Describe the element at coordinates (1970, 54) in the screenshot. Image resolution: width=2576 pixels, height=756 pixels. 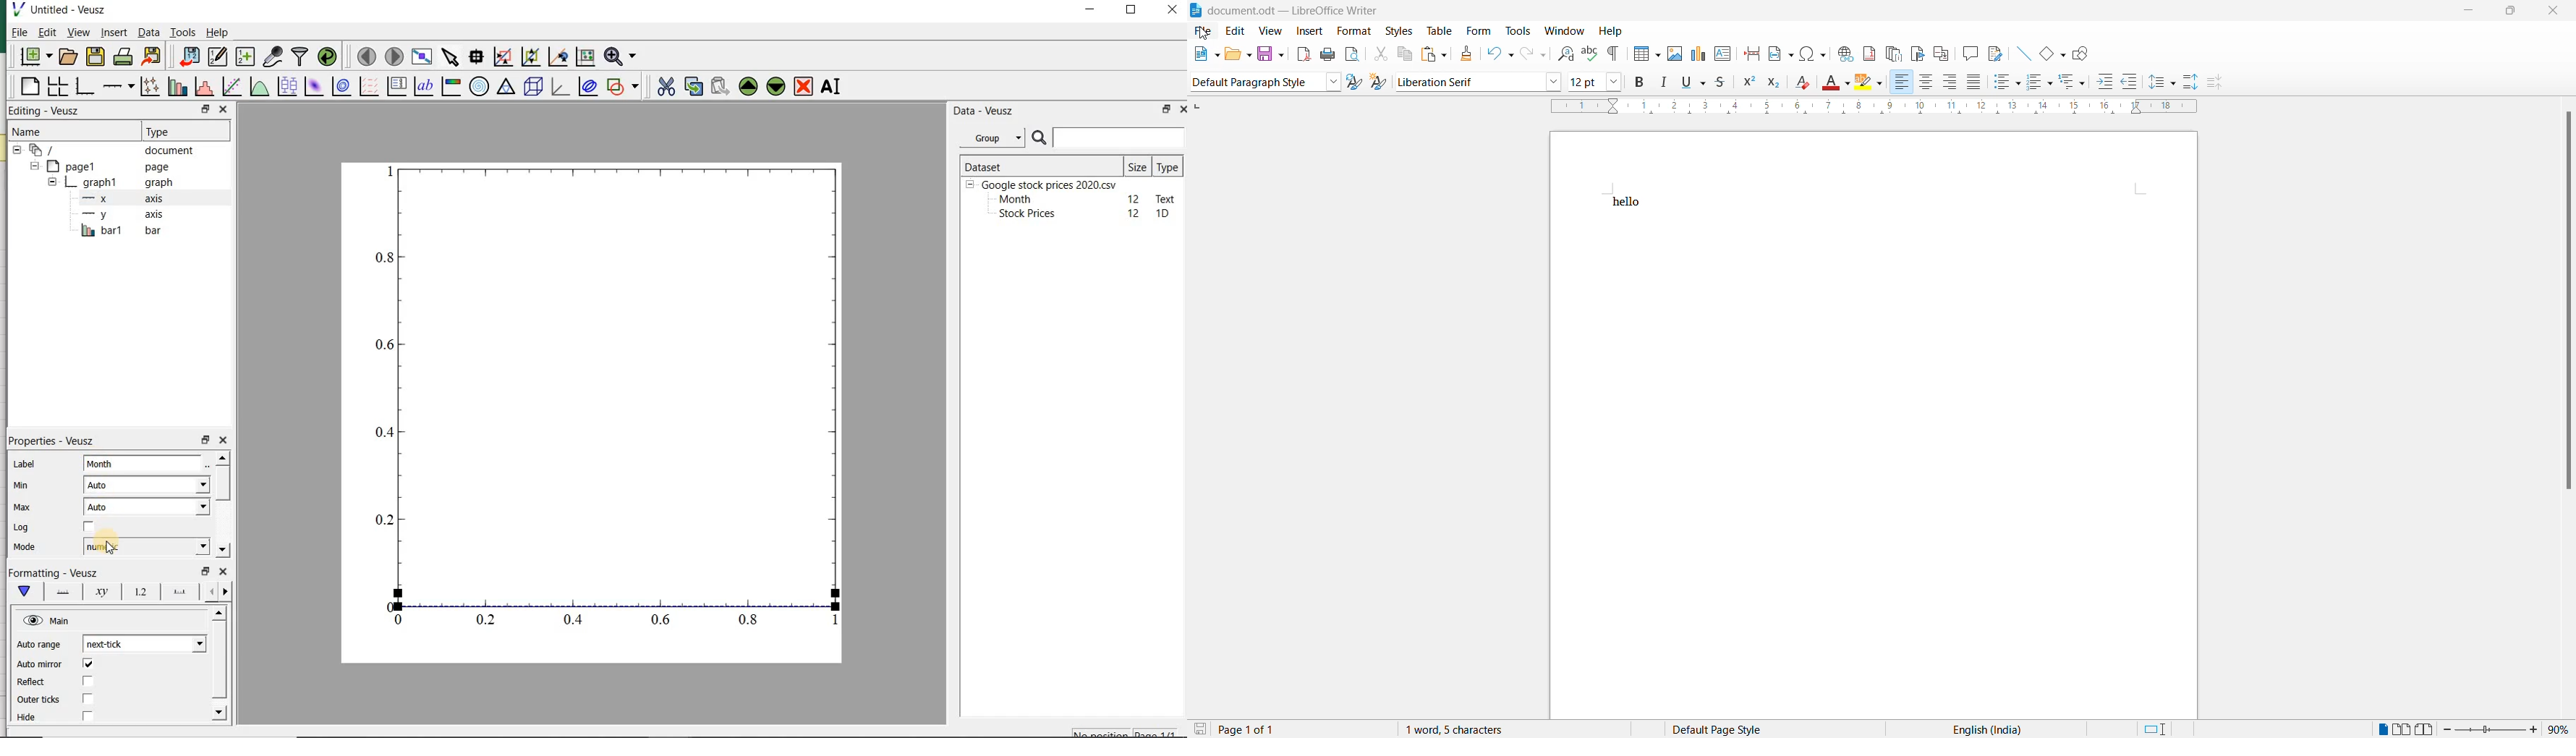
I see `Insert comments` at that location.